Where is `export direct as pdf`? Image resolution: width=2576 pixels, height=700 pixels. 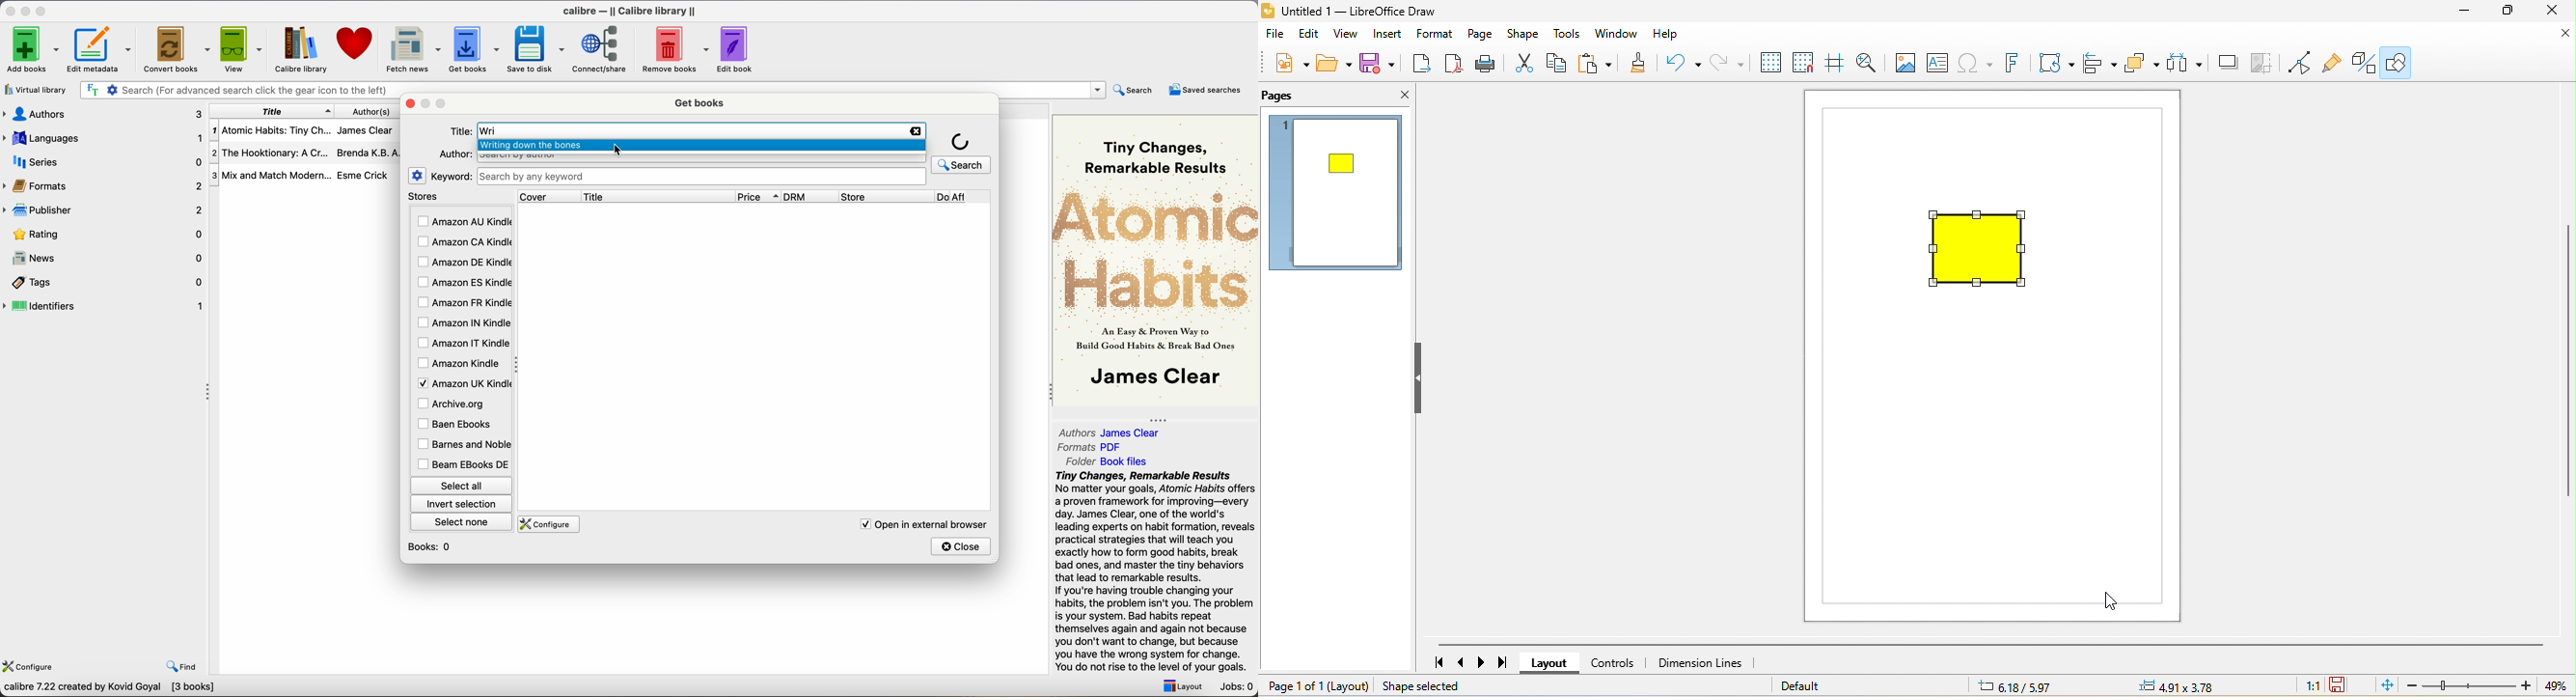
export direct as pdf is located at coordinates (1454, 66).